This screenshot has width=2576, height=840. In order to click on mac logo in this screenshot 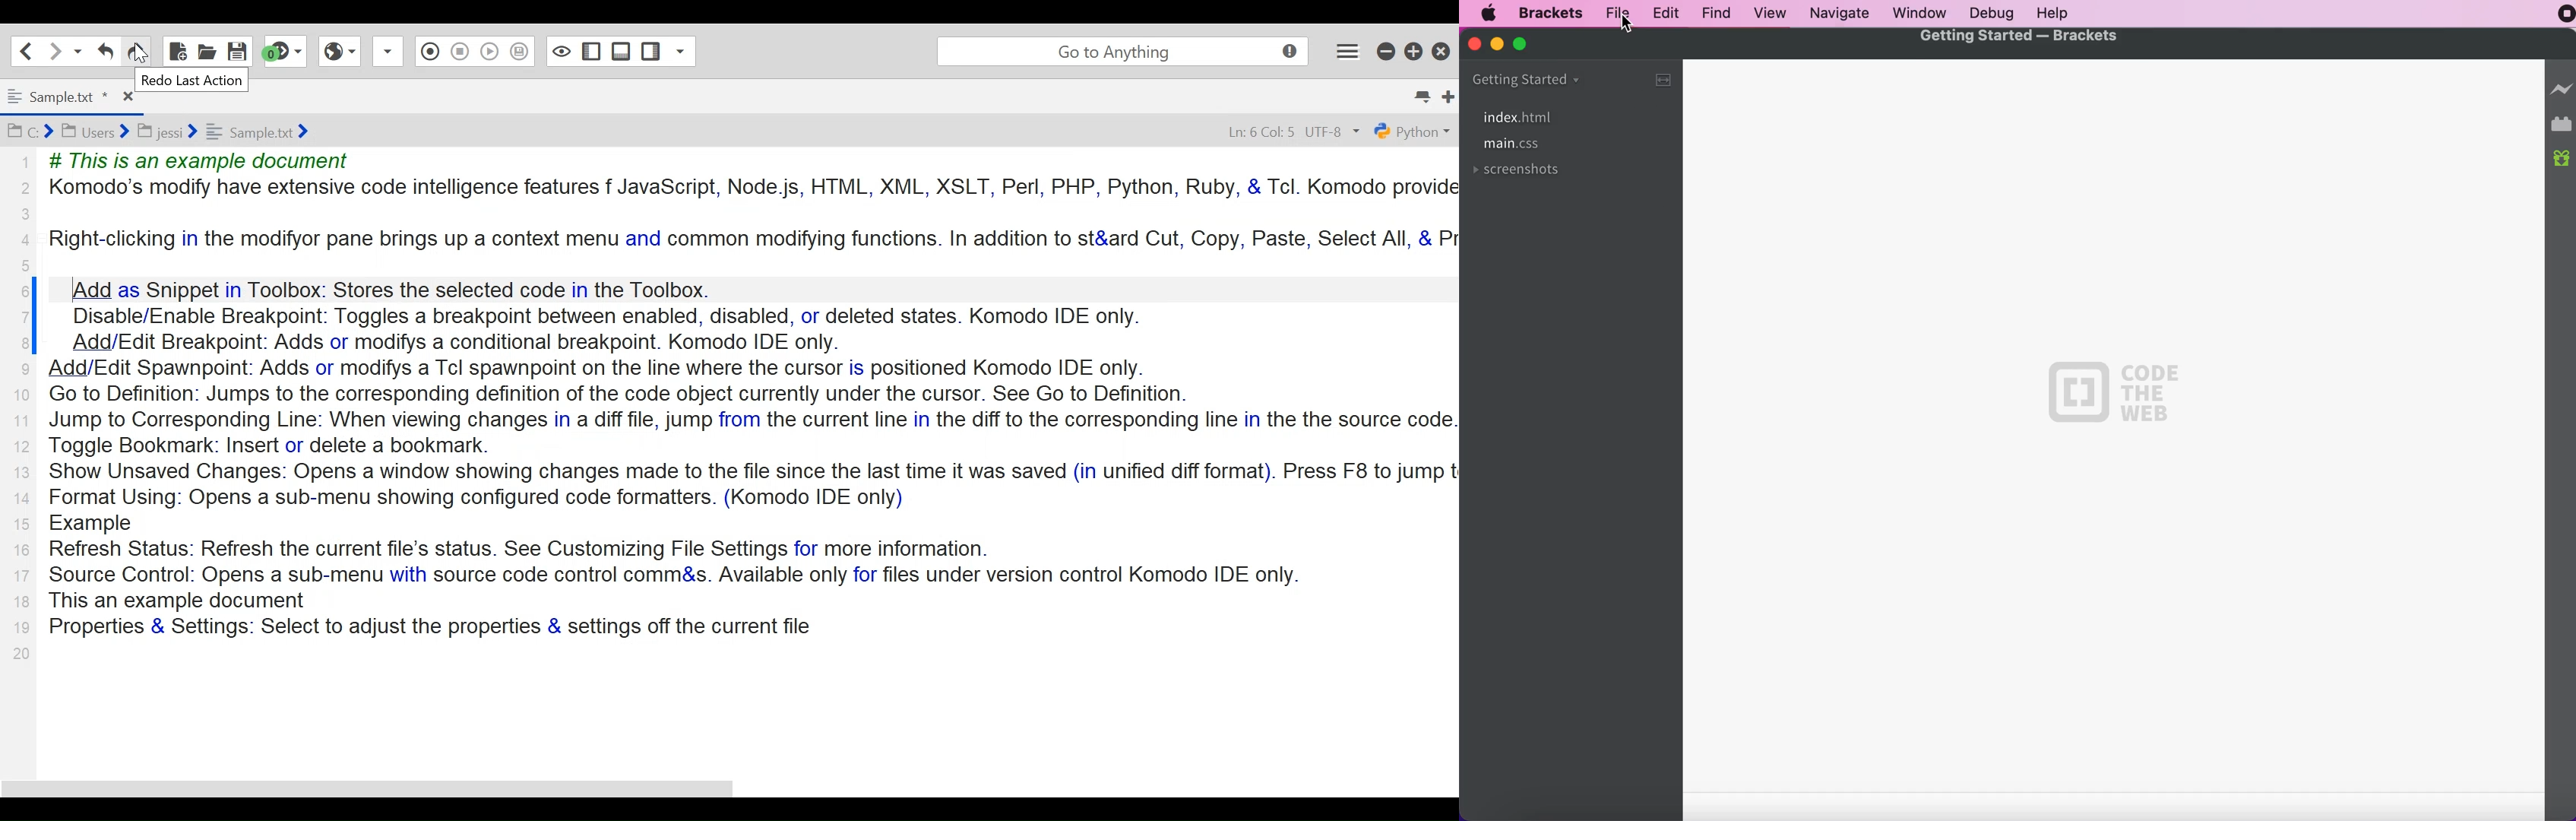, I will do `click(1489, 15)`.